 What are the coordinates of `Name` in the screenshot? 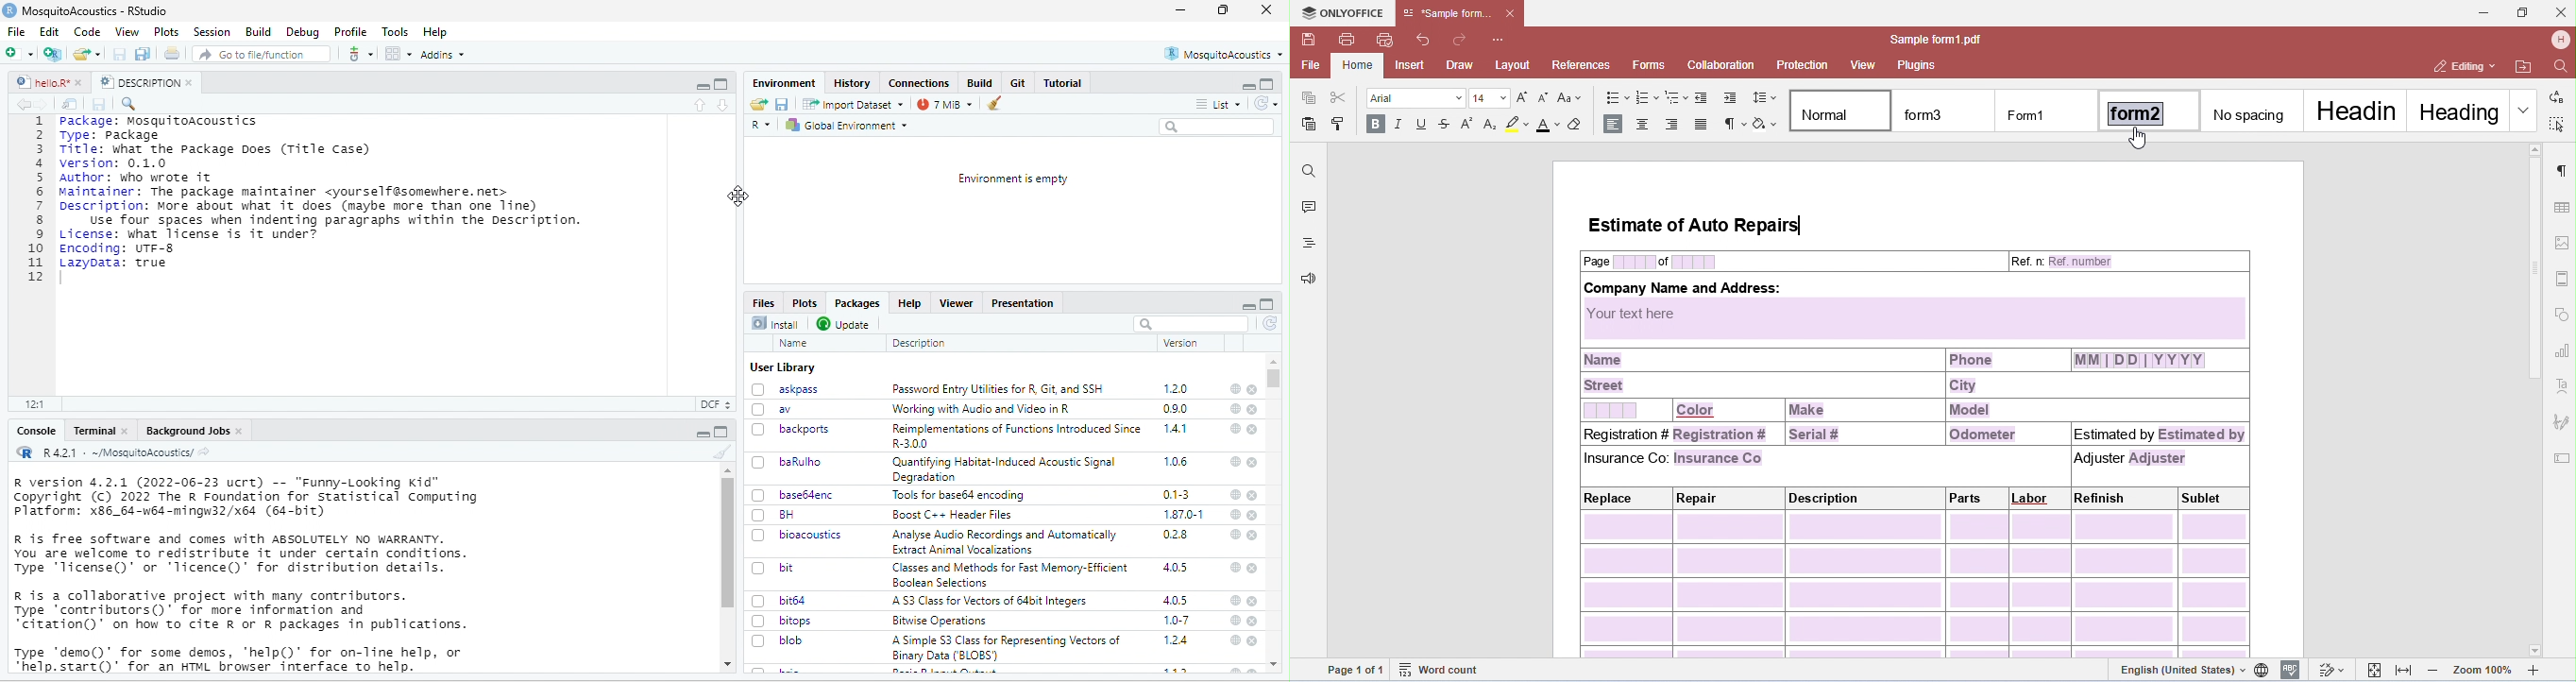 It's located at (793, 343).